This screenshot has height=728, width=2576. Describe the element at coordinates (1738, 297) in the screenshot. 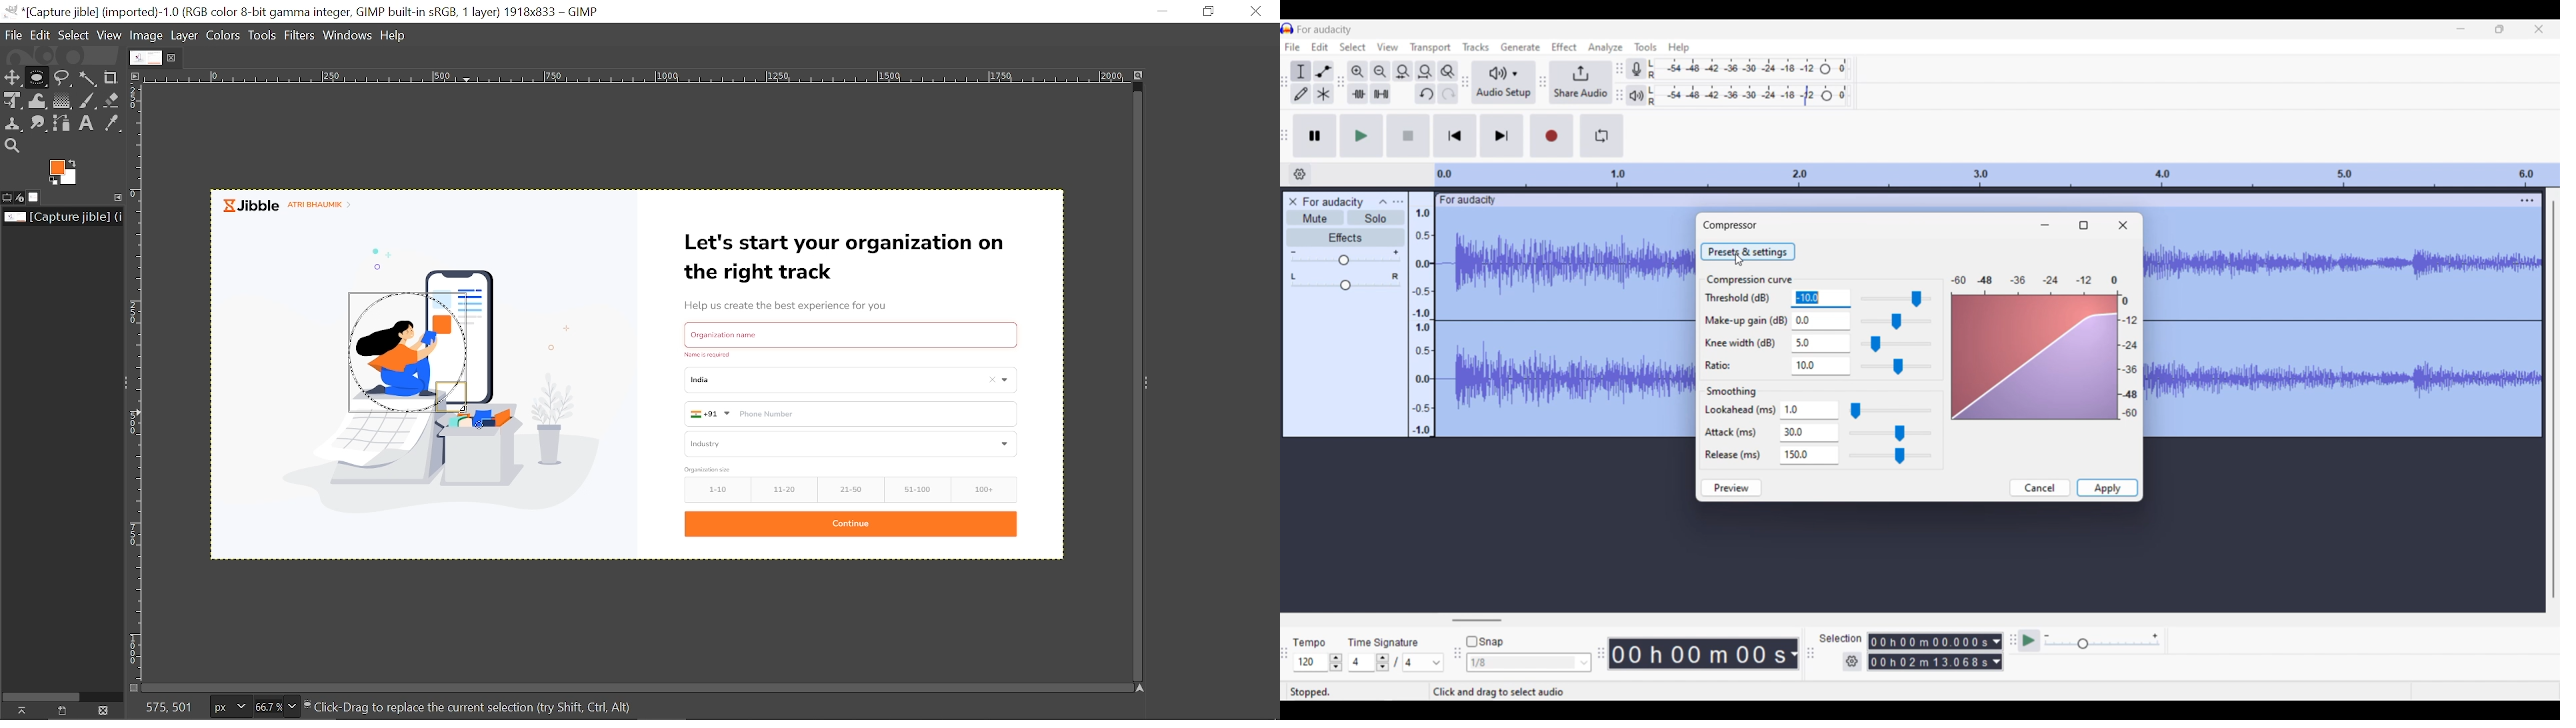

I see `threshold (dB)` at that location.